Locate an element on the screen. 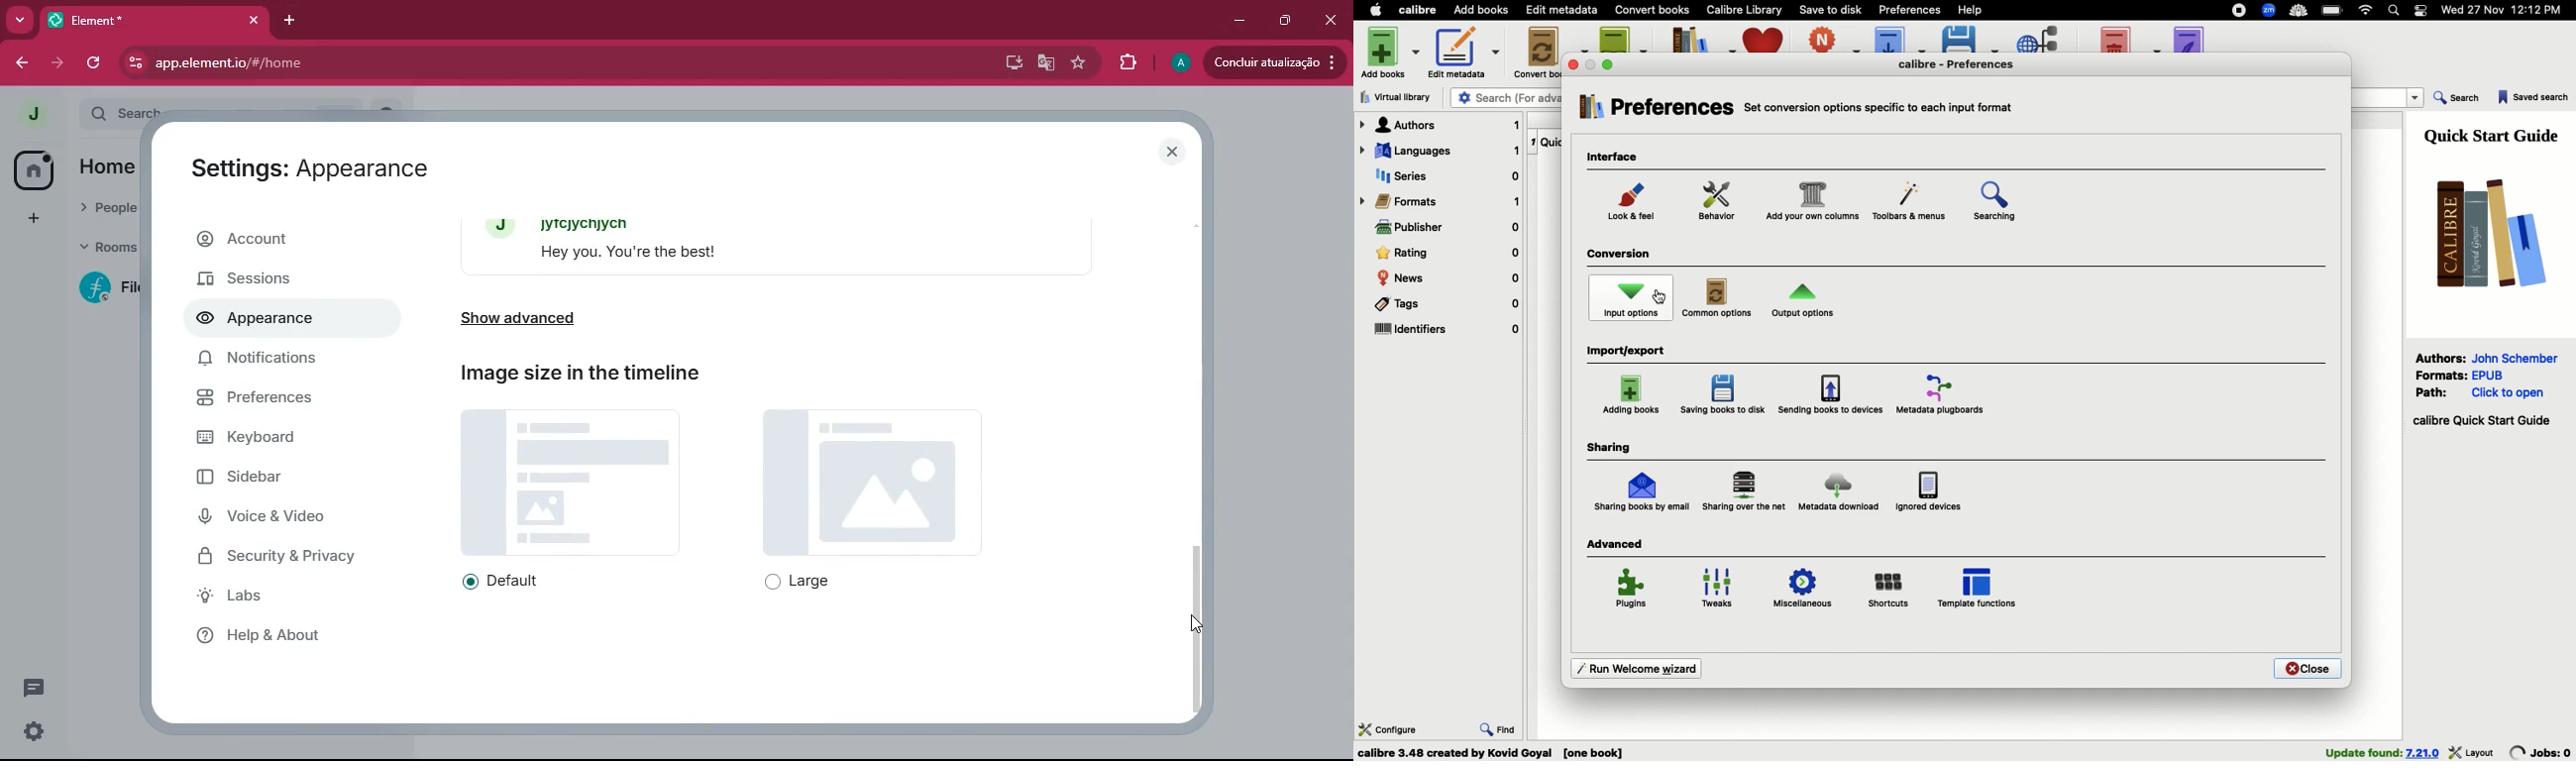 The height and width of the screenshot is (784, 2576). dropdown is located at coordinates (2417, 99).